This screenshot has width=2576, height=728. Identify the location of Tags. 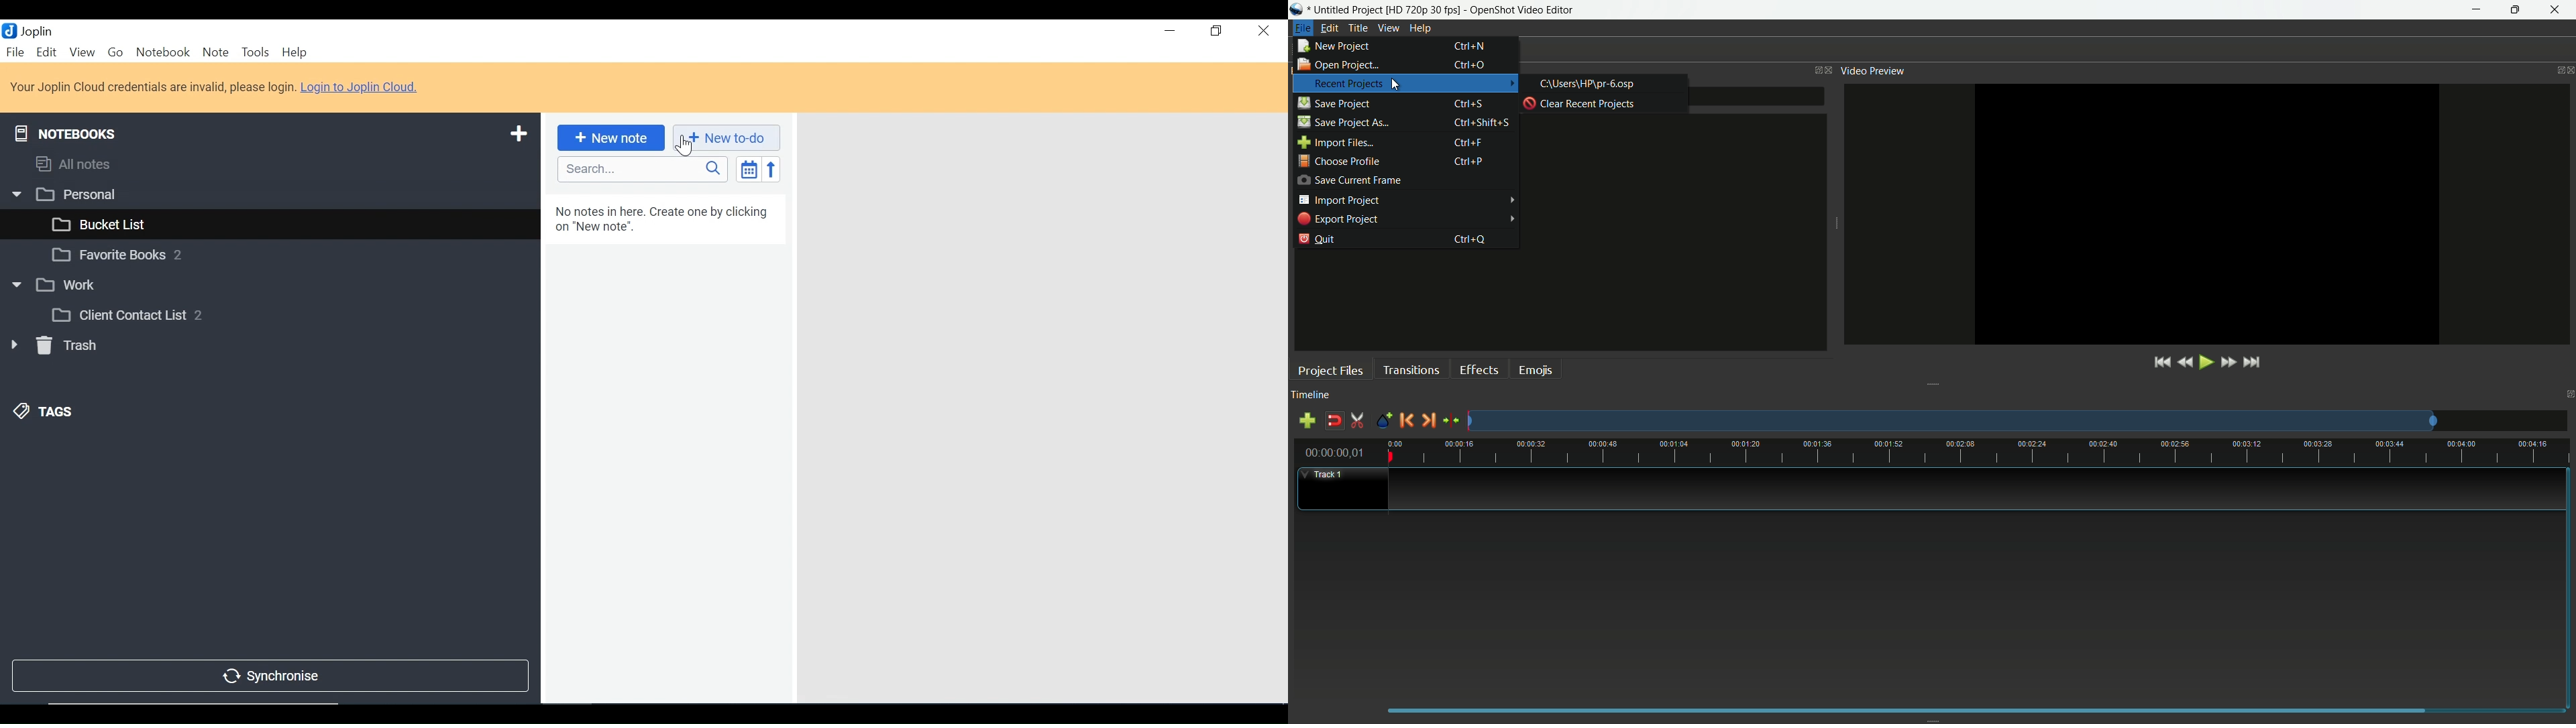
(44, 411).